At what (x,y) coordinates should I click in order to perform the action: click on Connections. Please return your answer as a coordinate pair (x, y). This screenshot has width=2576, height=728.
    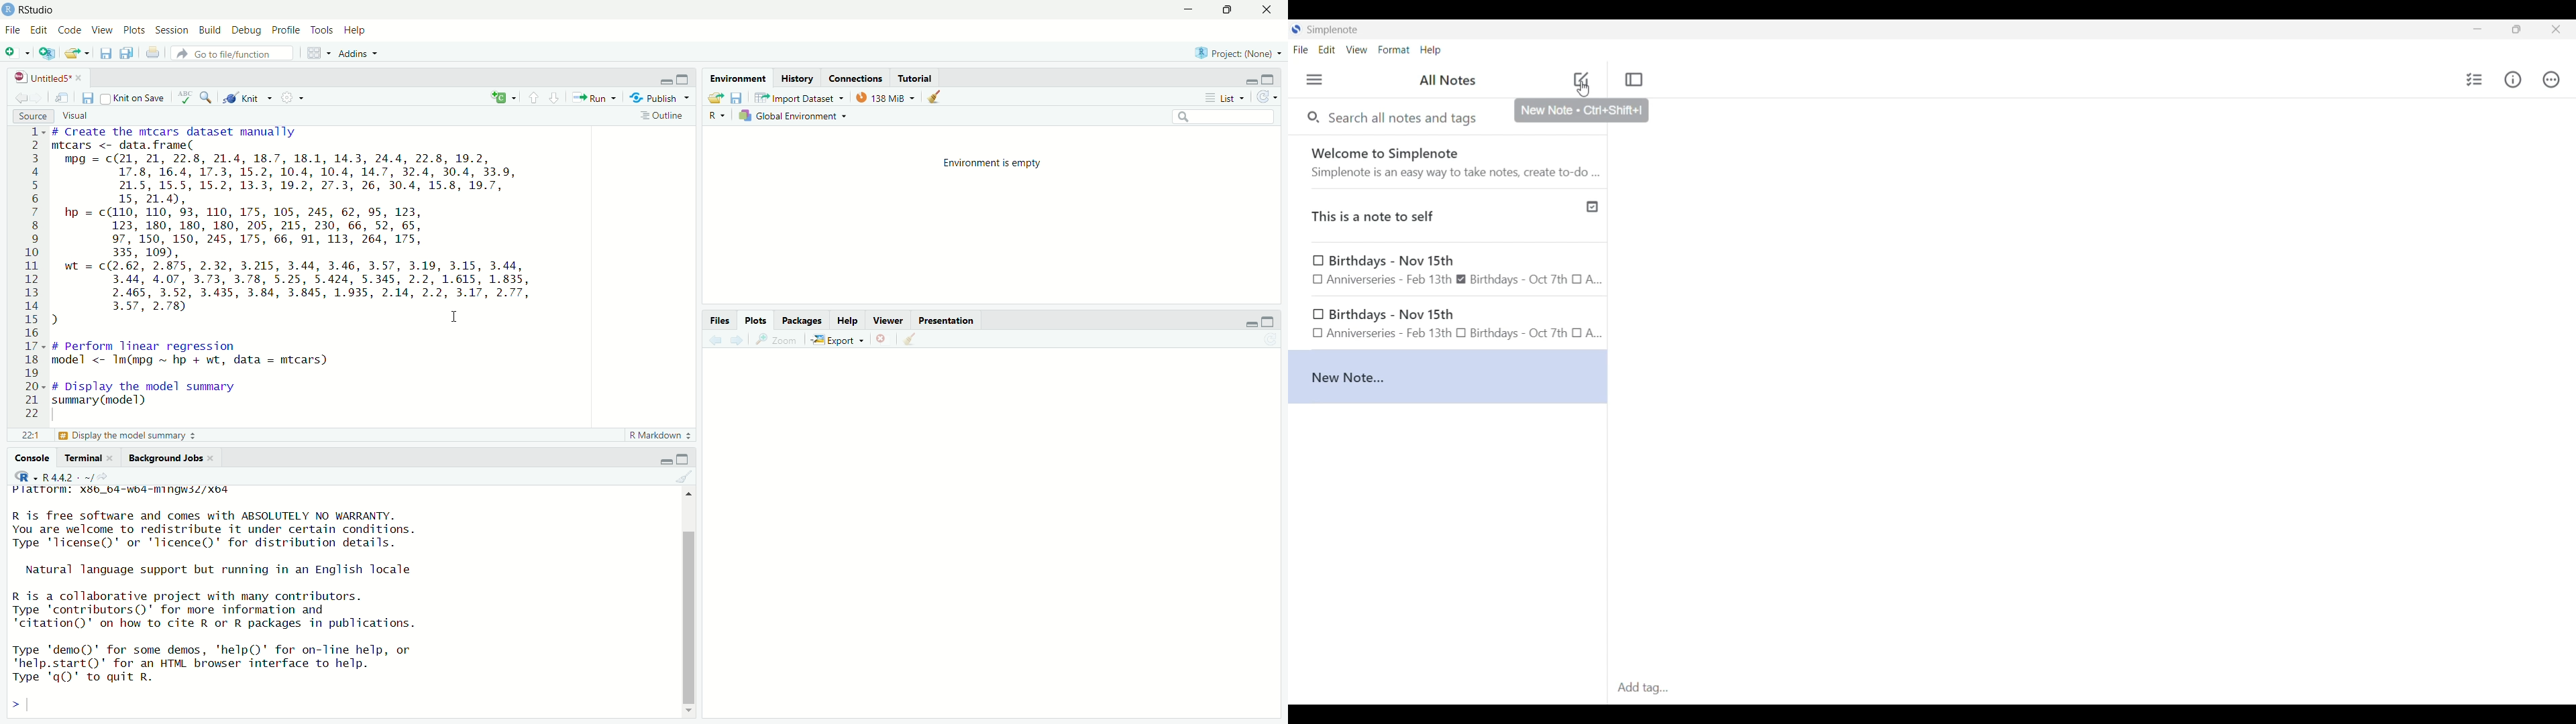
    Looking at the image, I should click on (856, 79).